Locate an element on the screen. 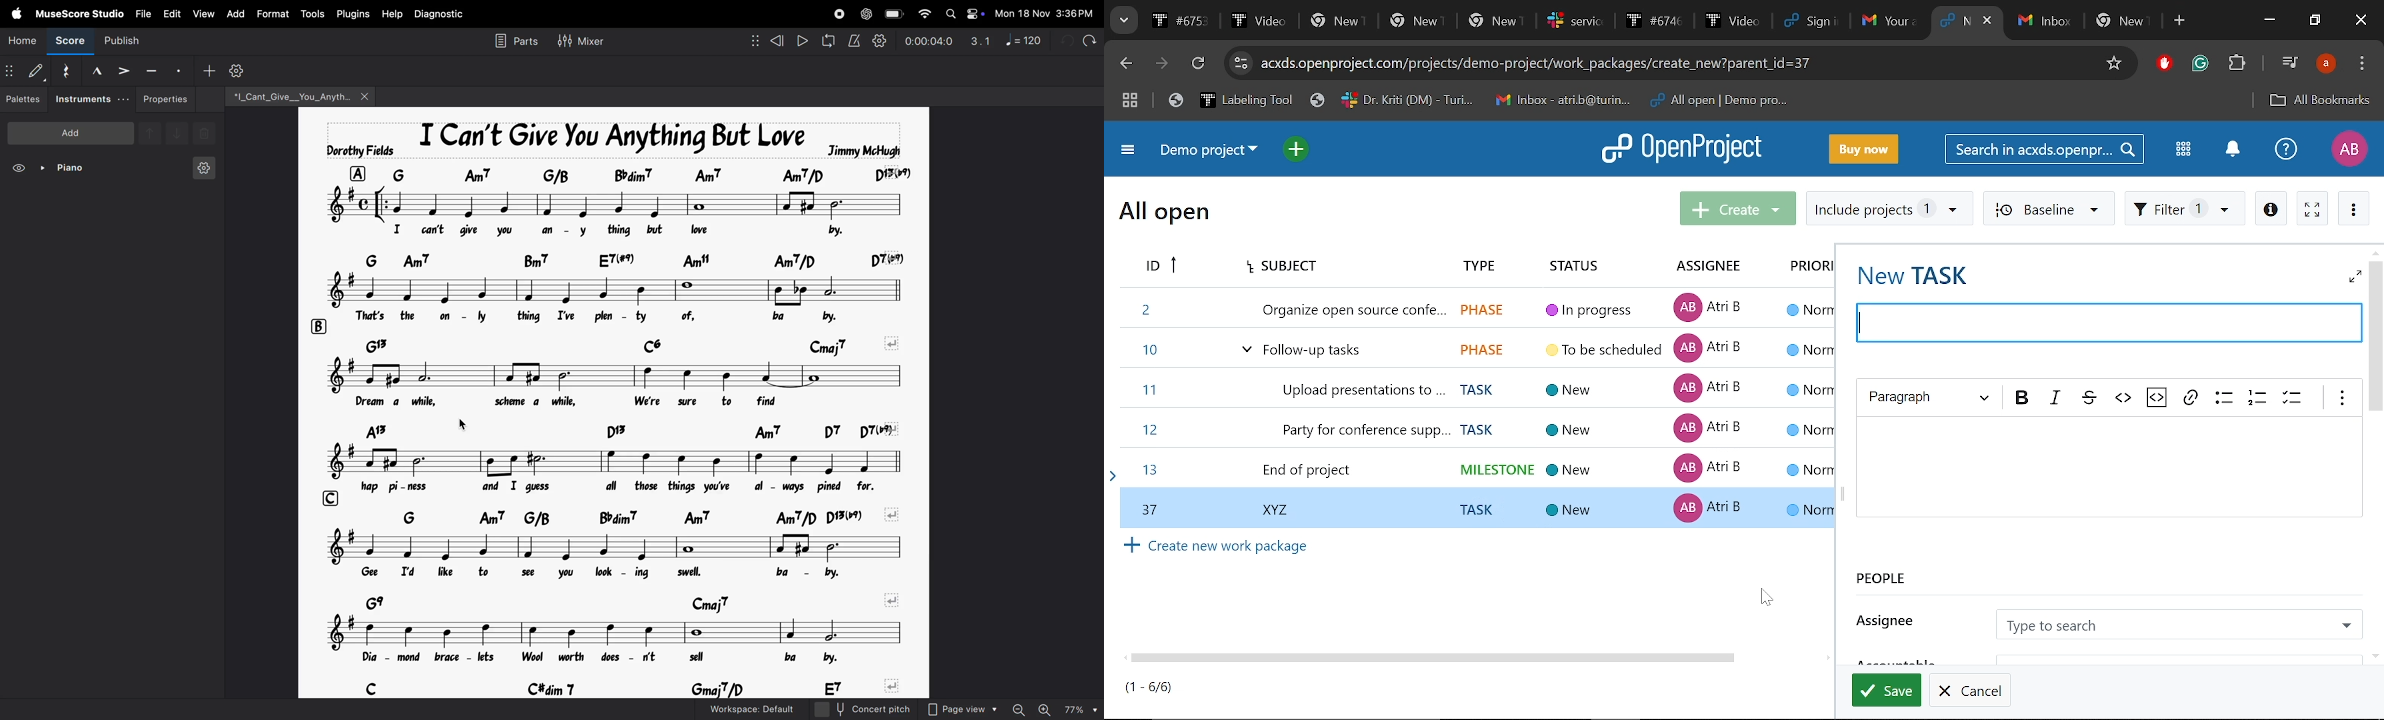 This screenshot has width=2408, height=728. new task is located at coordinates (1914, 273).